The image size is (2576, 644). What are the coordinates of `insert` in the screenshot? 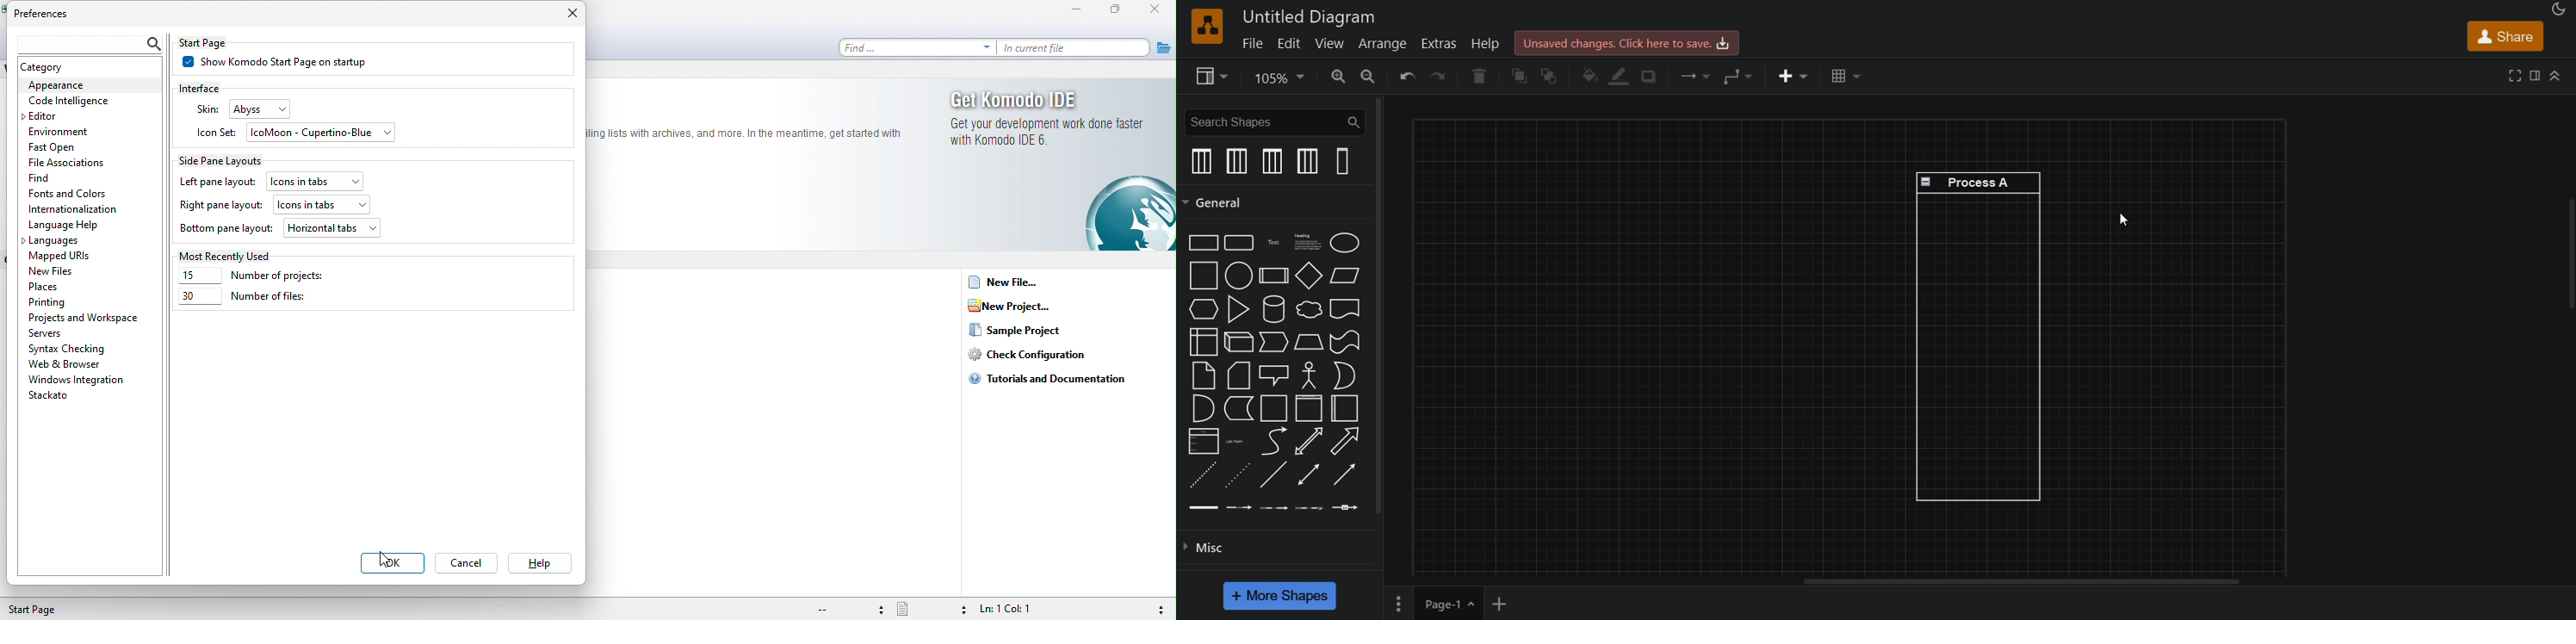 It's located at (1795, 76).